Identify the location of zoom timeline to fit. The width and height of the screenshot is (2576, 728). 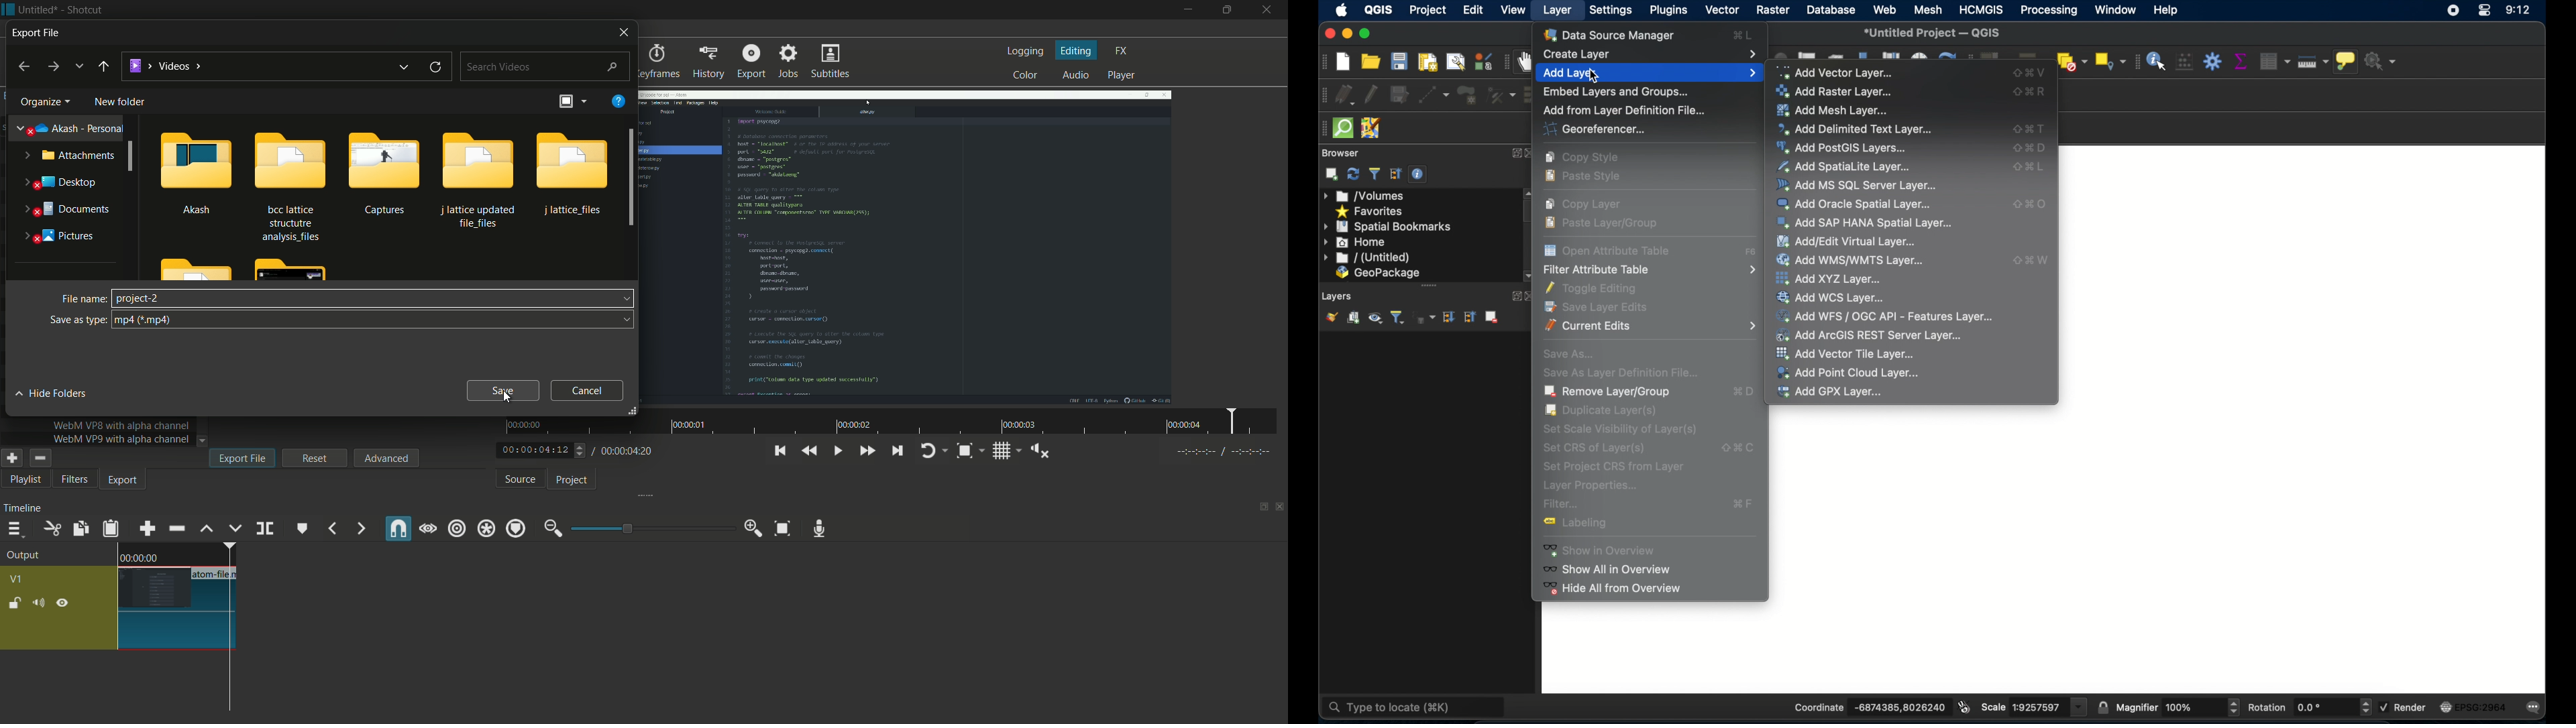
(780, 527).